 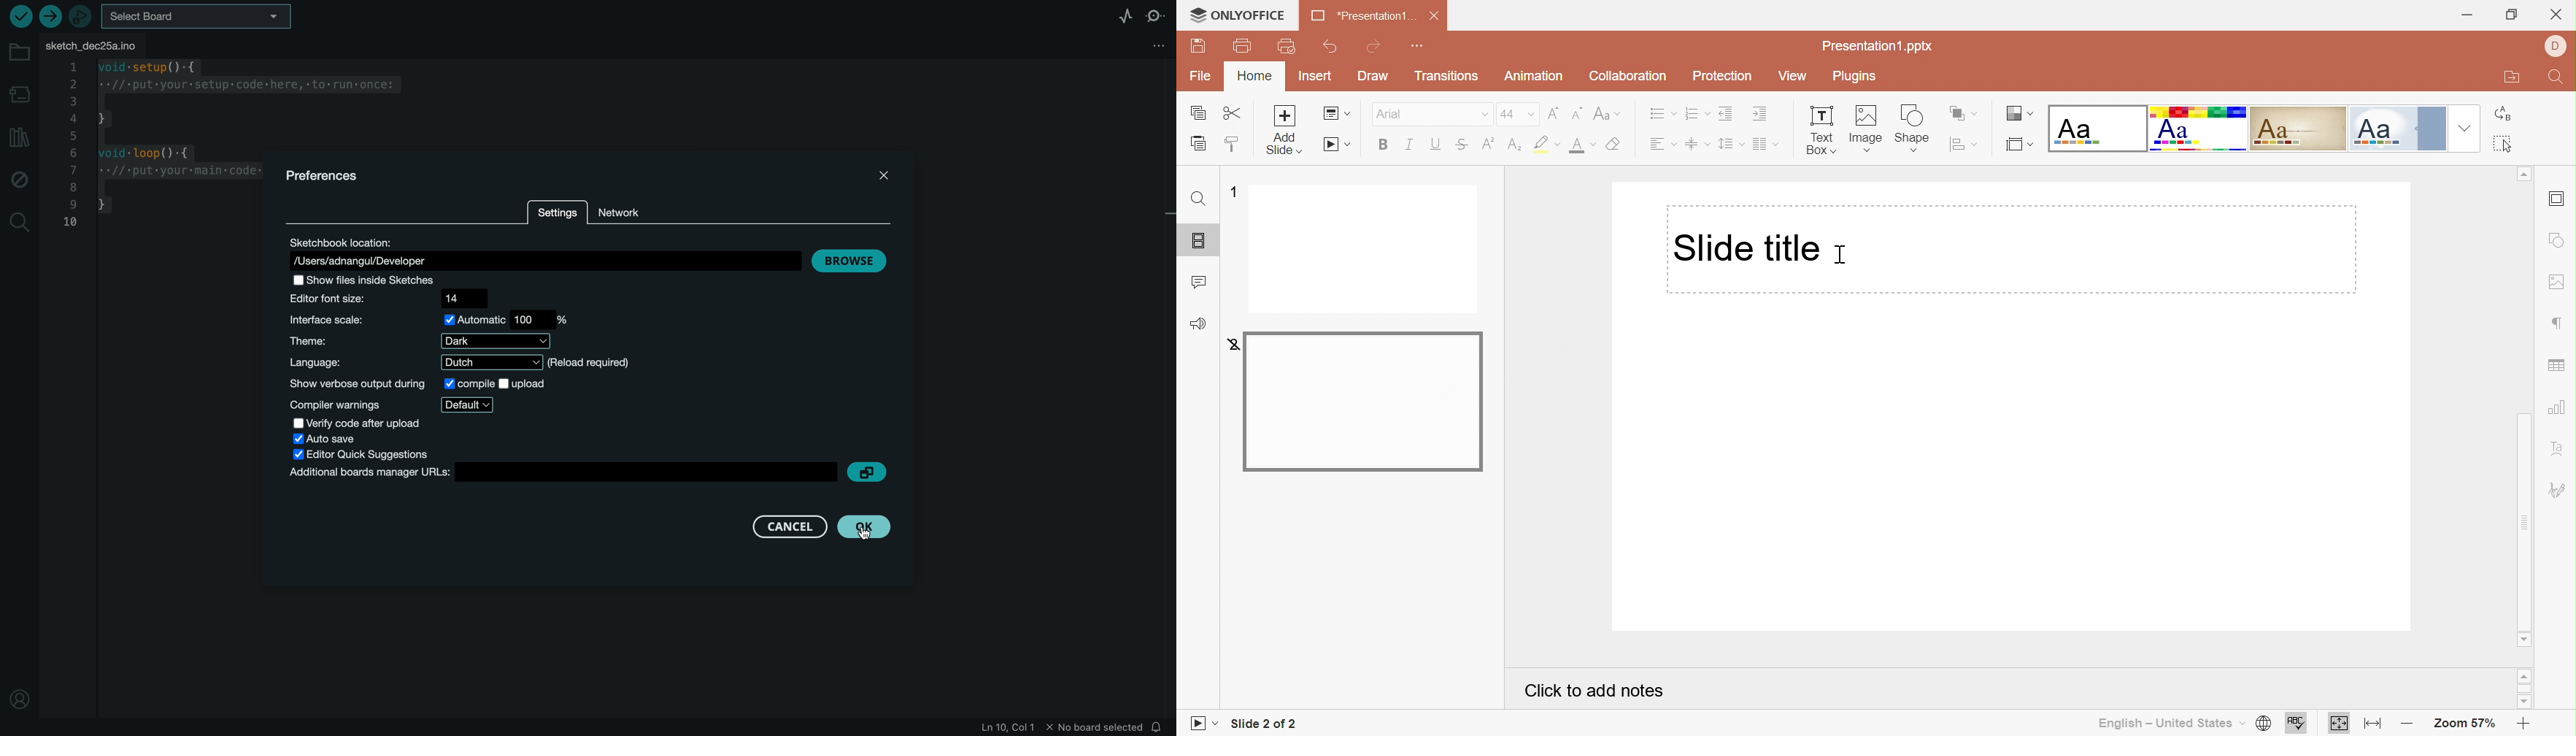 What do you see at coordinates (1744, 246) in the screenshot?
I see `Slide title` at bounding box center [1744, 246].